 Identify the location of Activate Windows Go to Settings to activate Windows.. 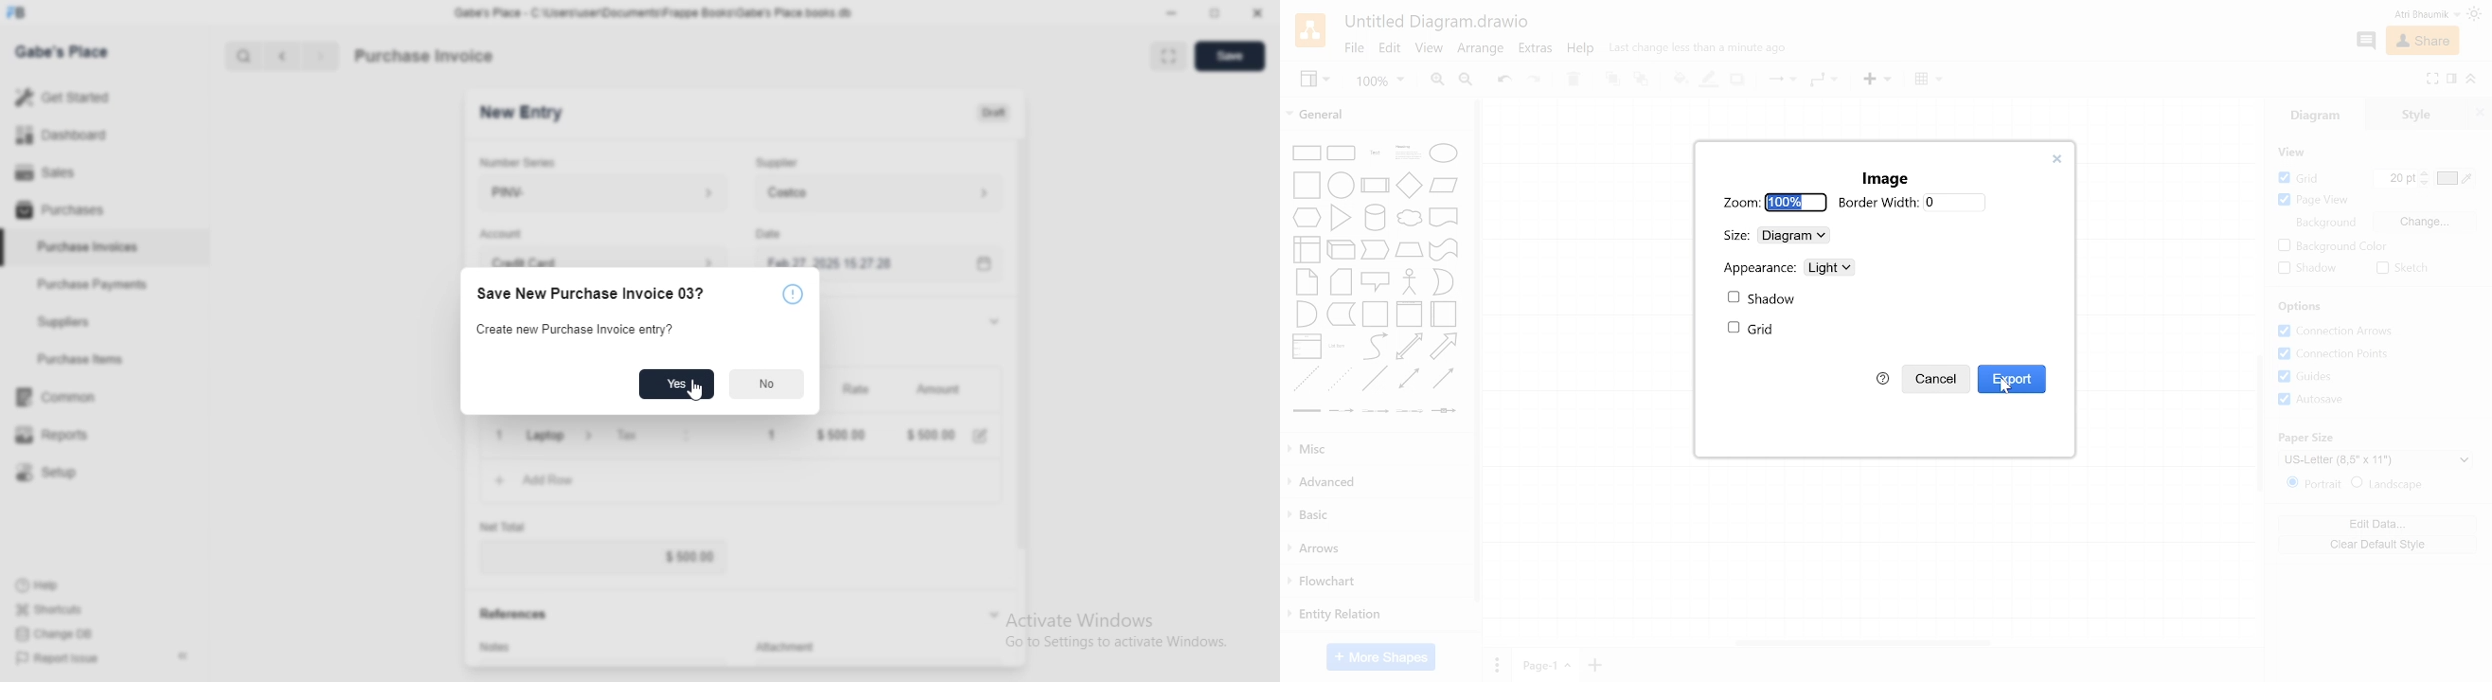
(1117, 630).